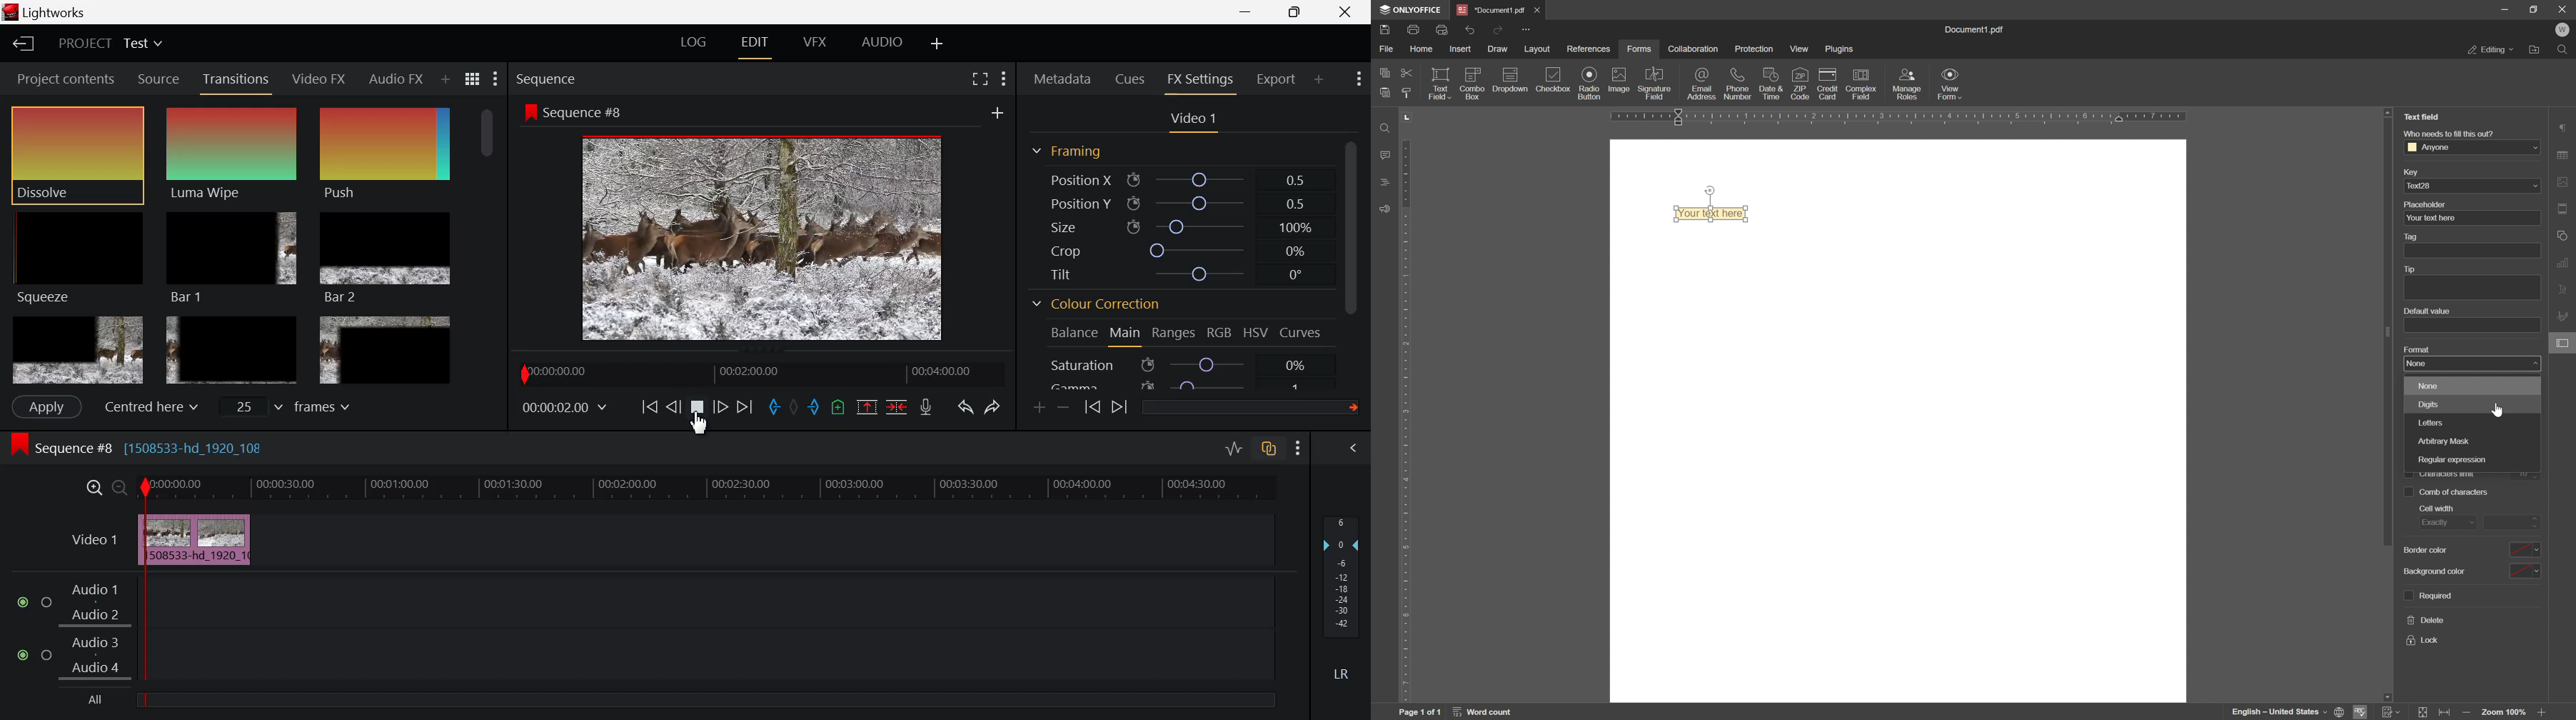  What do you see at coordinates (1472, 94) in the screenshot?
I see `combo box` at bounding box center [1472, 94].